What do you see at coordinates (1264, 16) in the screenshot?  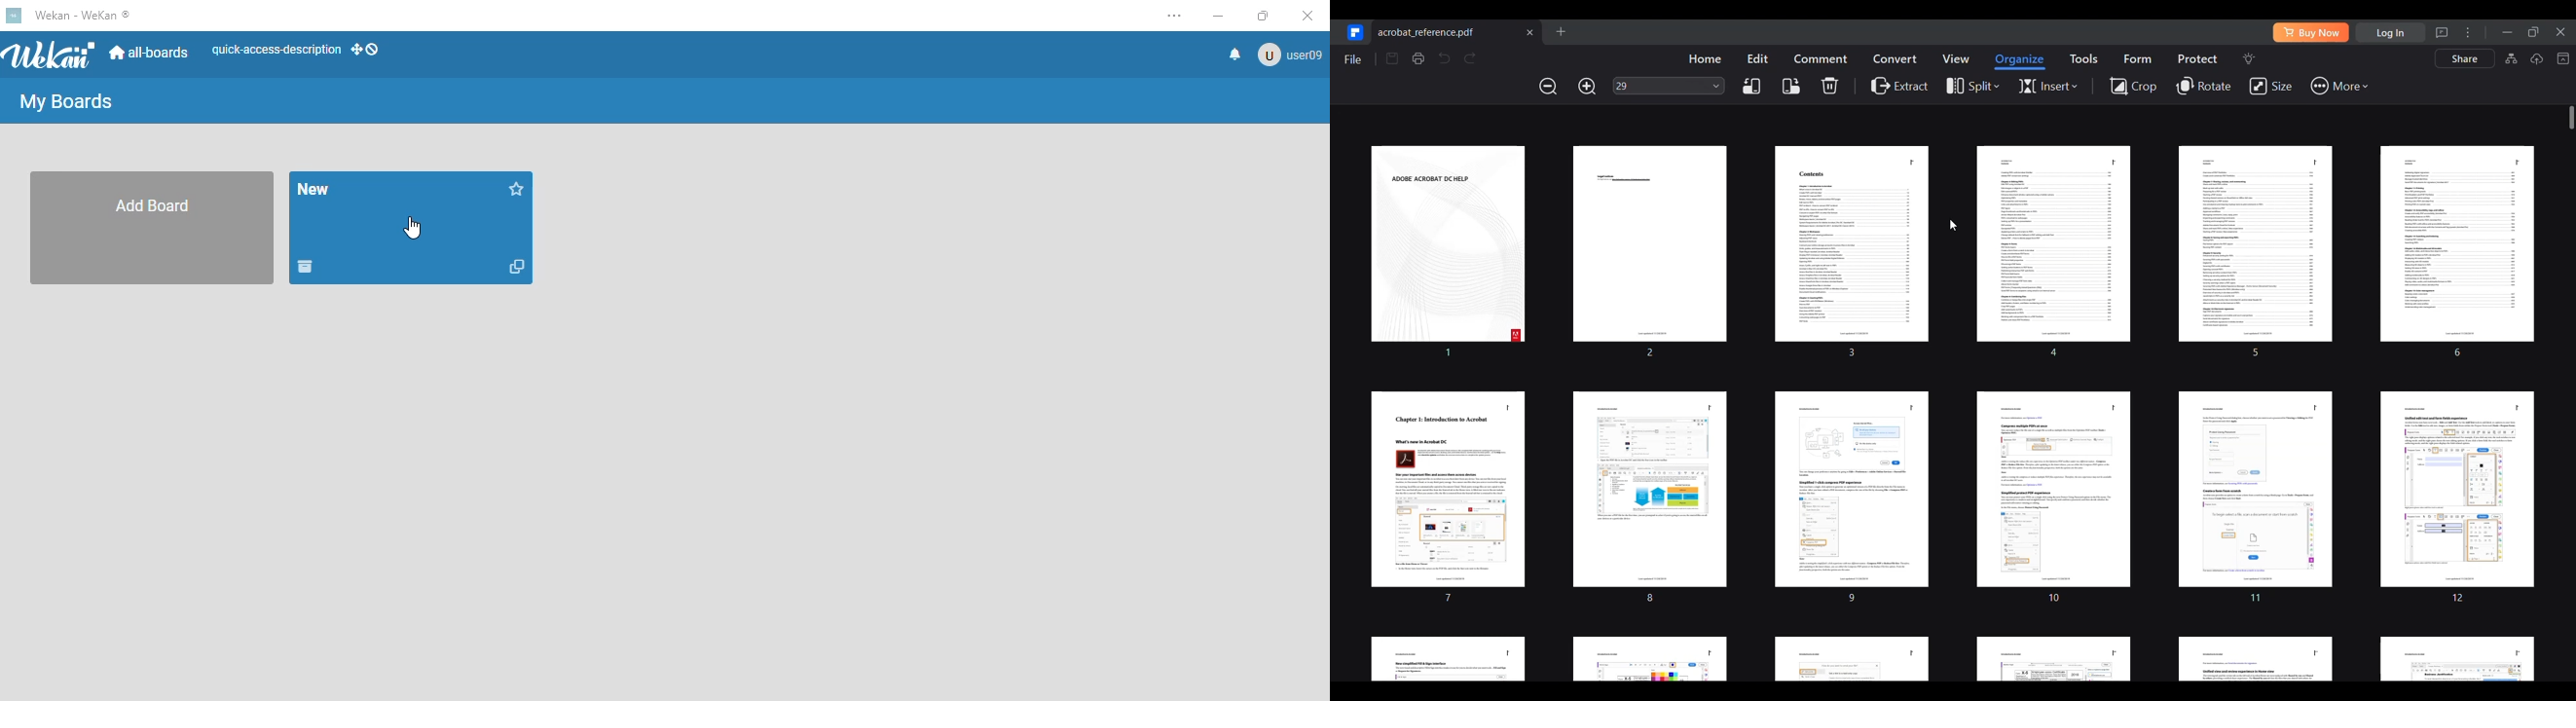 I see `maximize` at bounding box center [1264, 16].